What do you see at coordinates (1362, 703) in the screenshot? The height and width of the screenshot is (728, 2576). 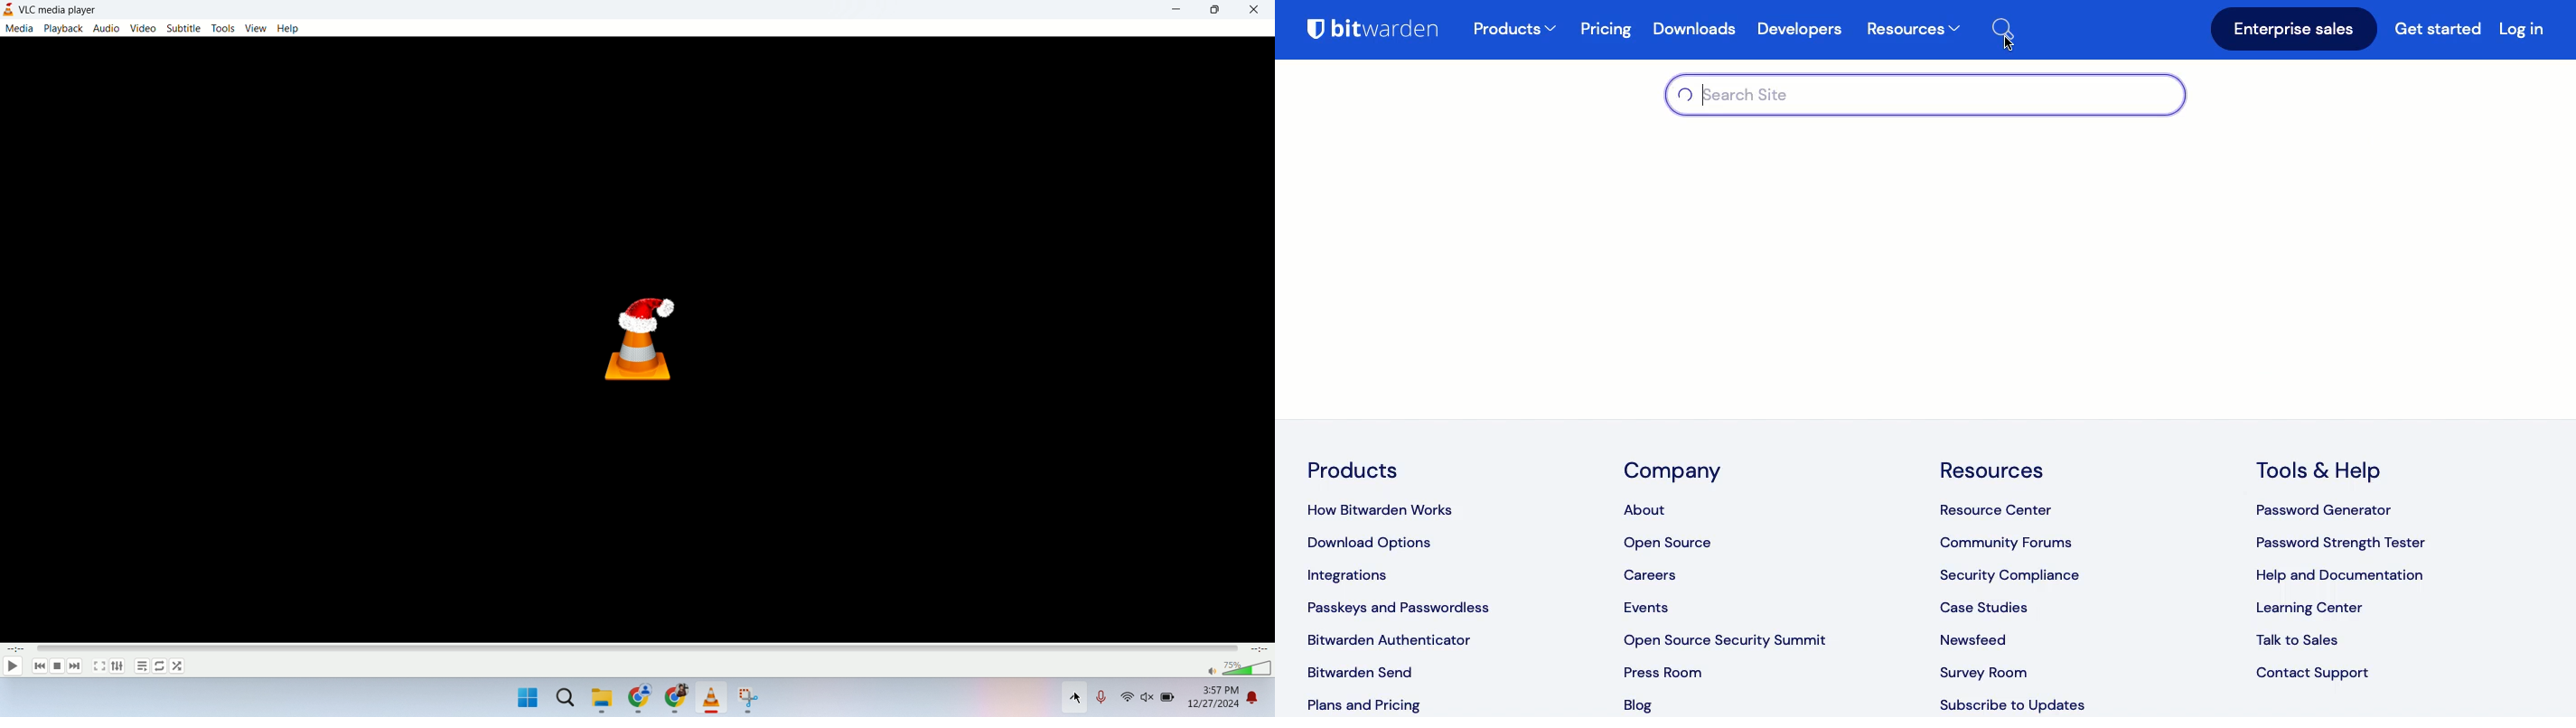 I see `plans and pricing` at bounding box center [1362, 703].